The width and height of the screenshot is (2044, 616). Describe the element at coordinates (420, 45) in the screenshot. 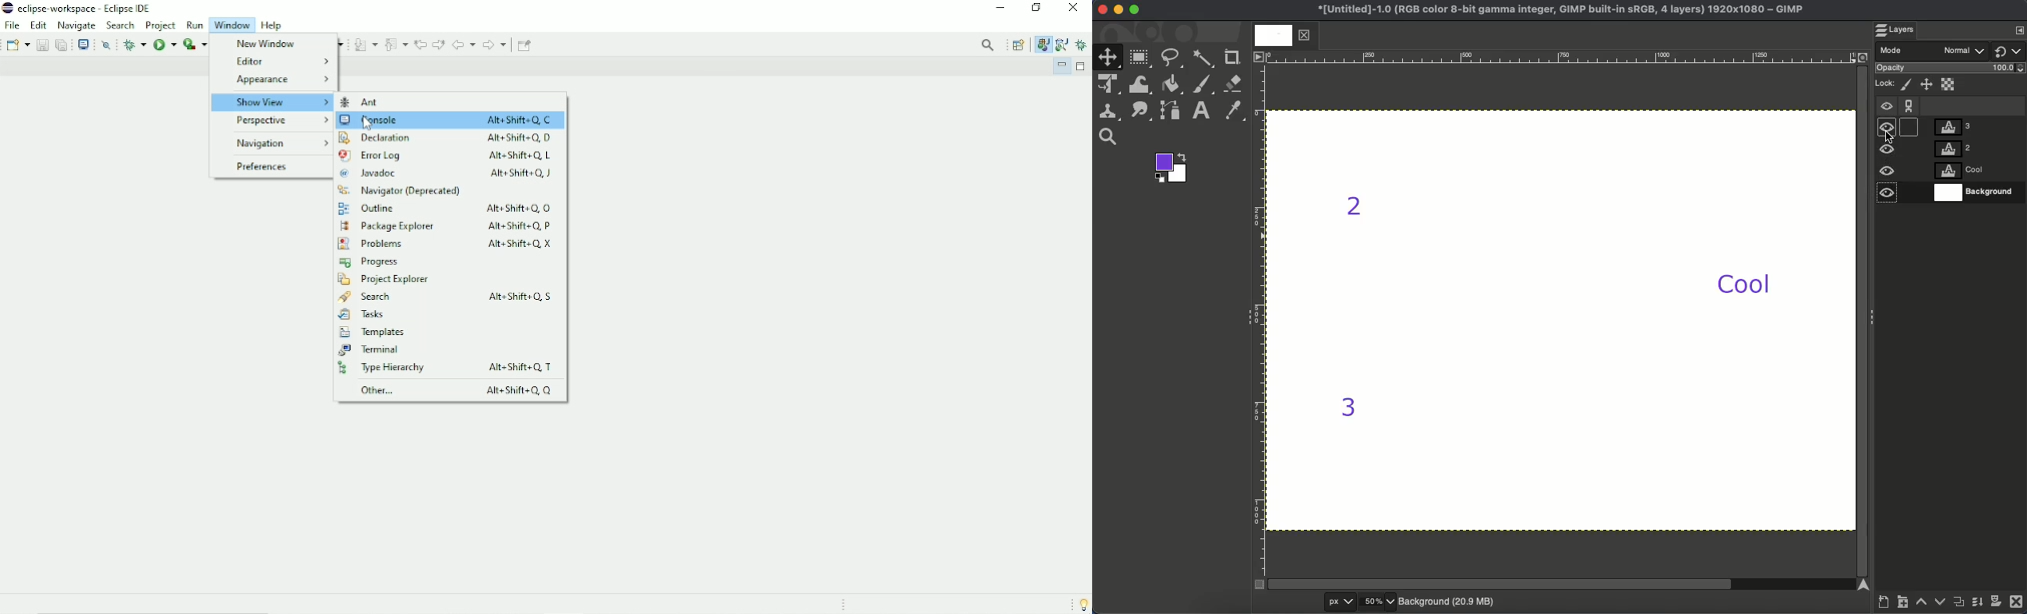

I see `Previous edit location` at that location.